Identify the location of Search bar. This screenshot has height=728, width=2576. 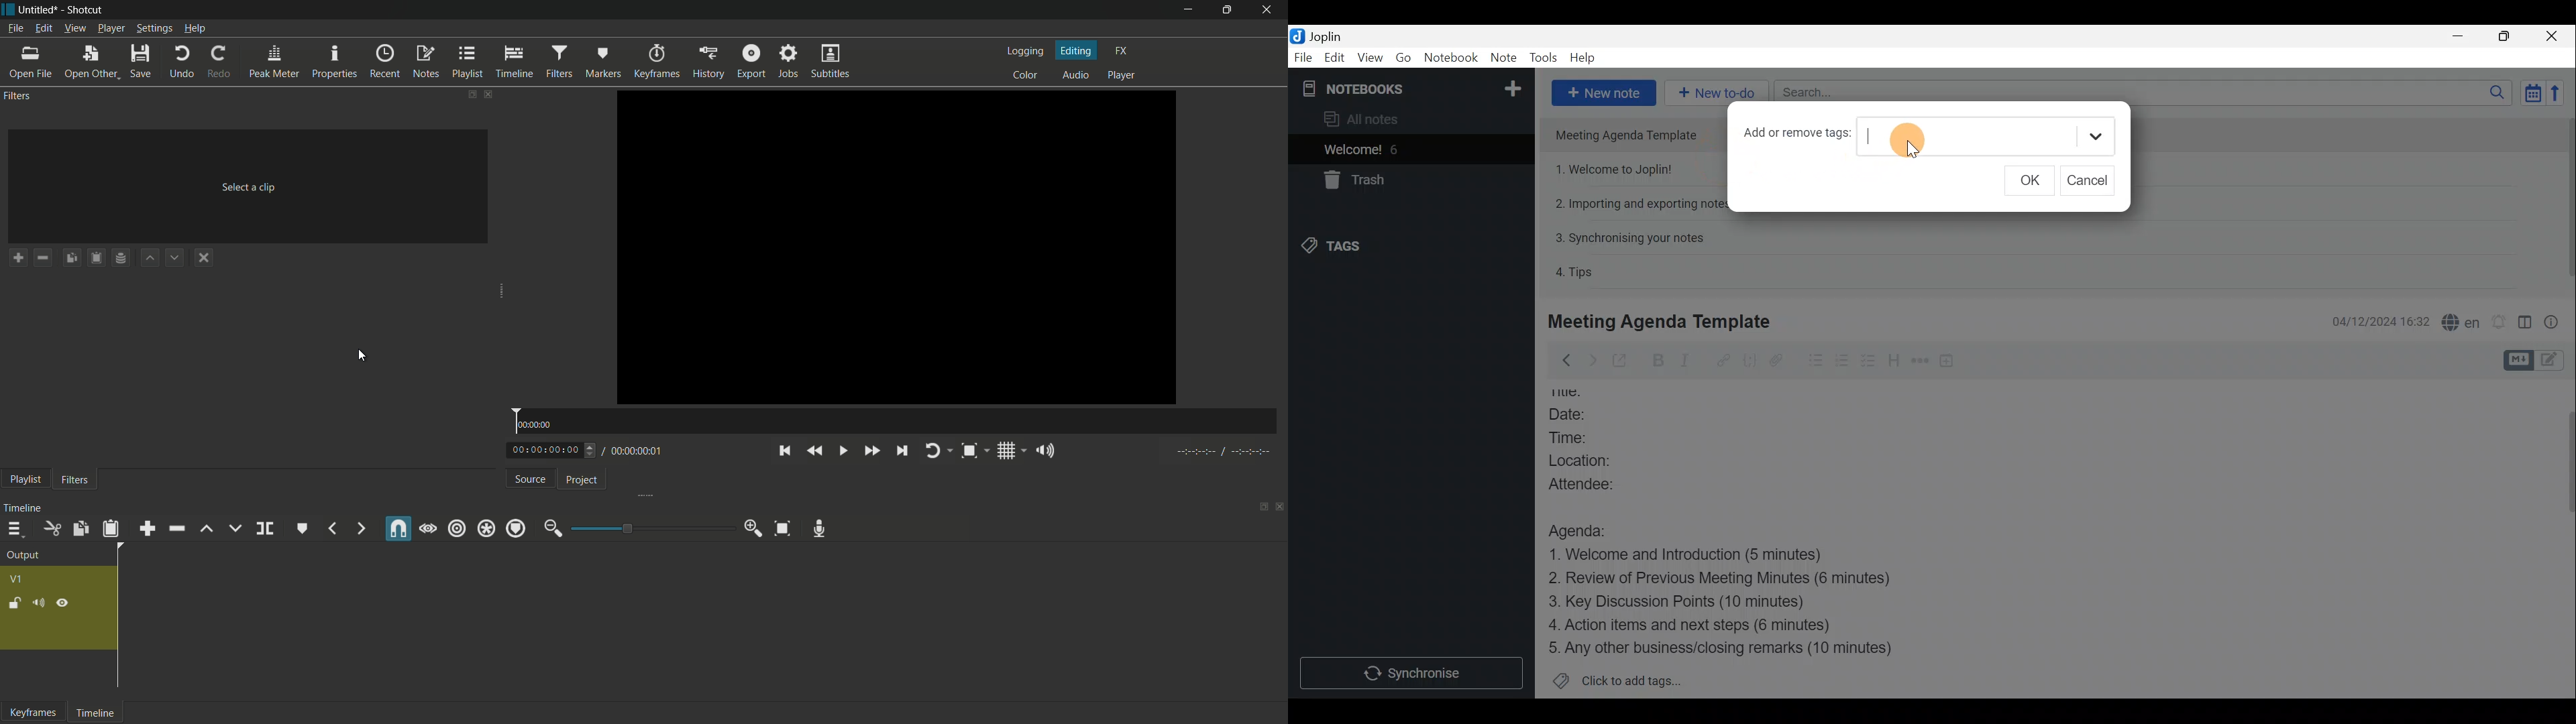
(2139, 90).